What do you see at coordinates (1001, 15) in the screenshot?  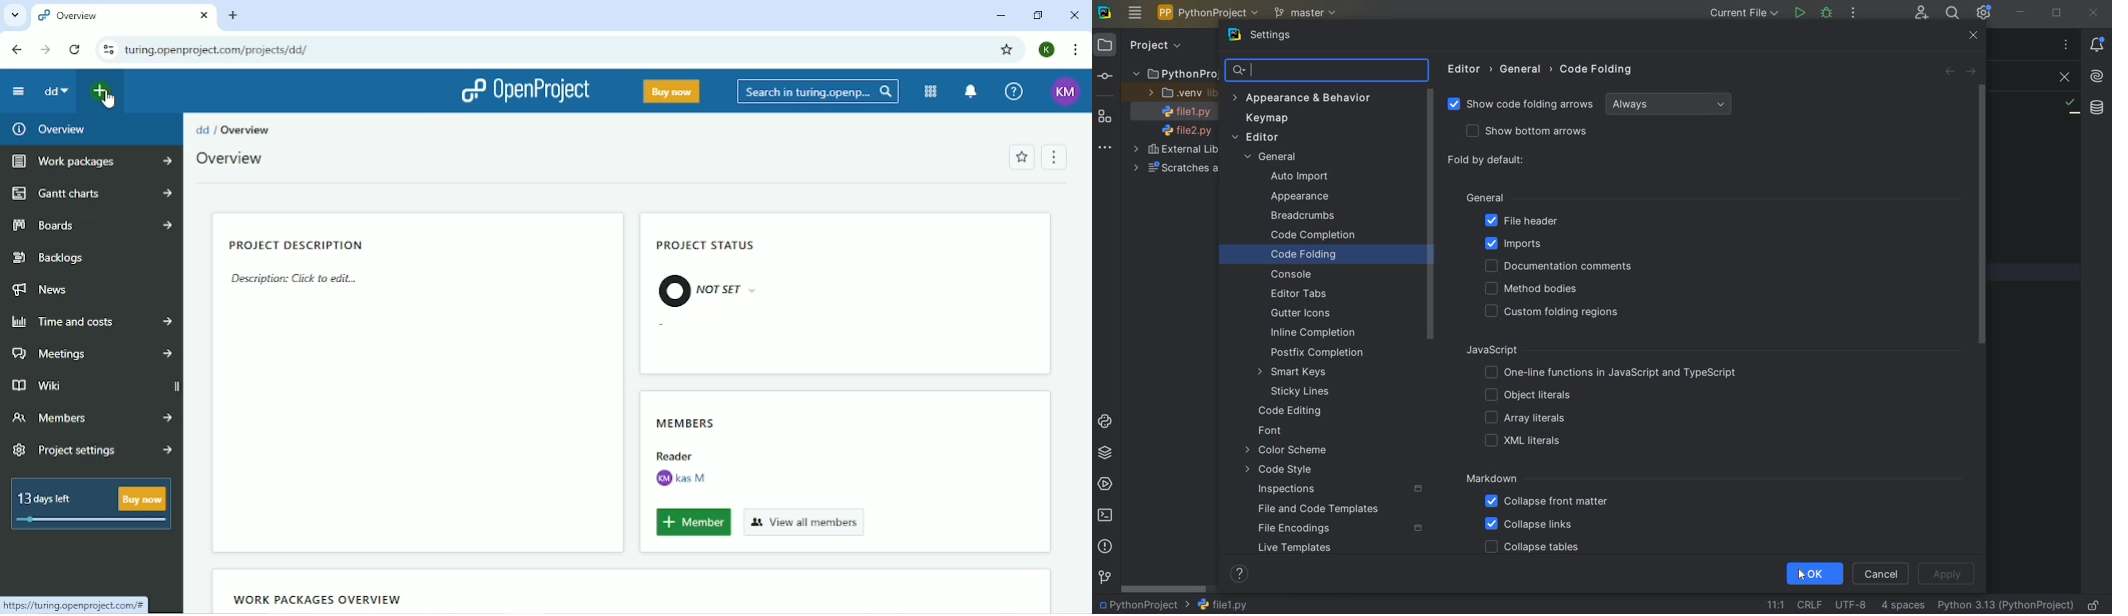 I see `Minimize` at bounding box center [1001, 15].